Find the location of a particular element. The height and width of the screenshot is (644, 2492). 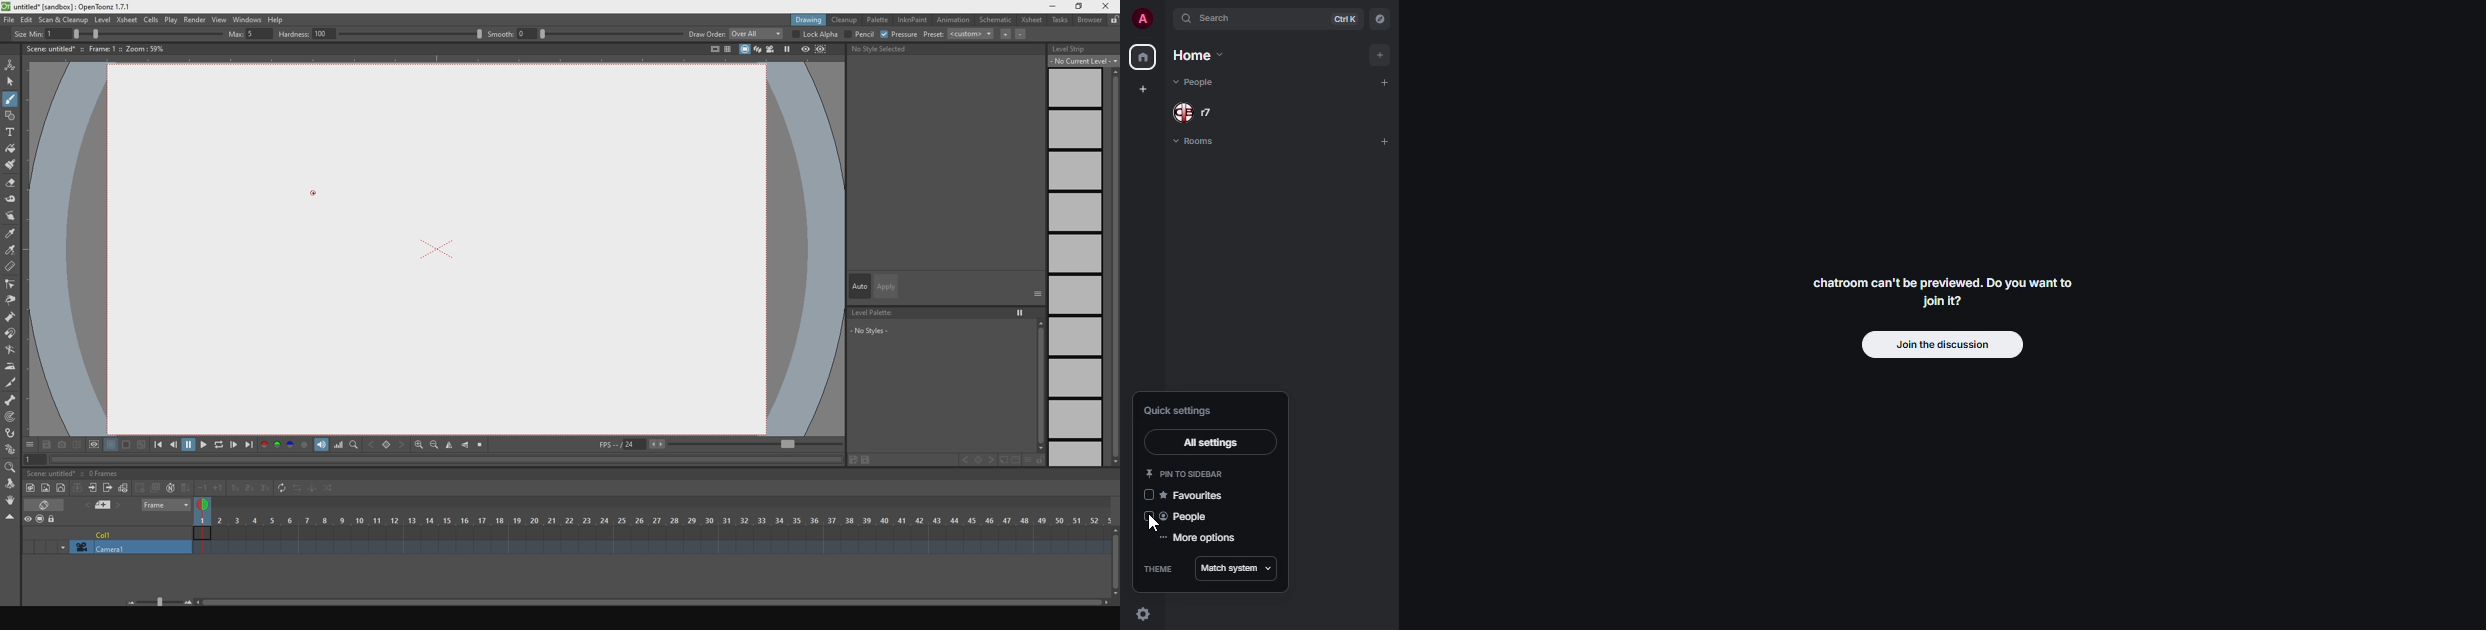

add is located at coordinates (1387, 140).